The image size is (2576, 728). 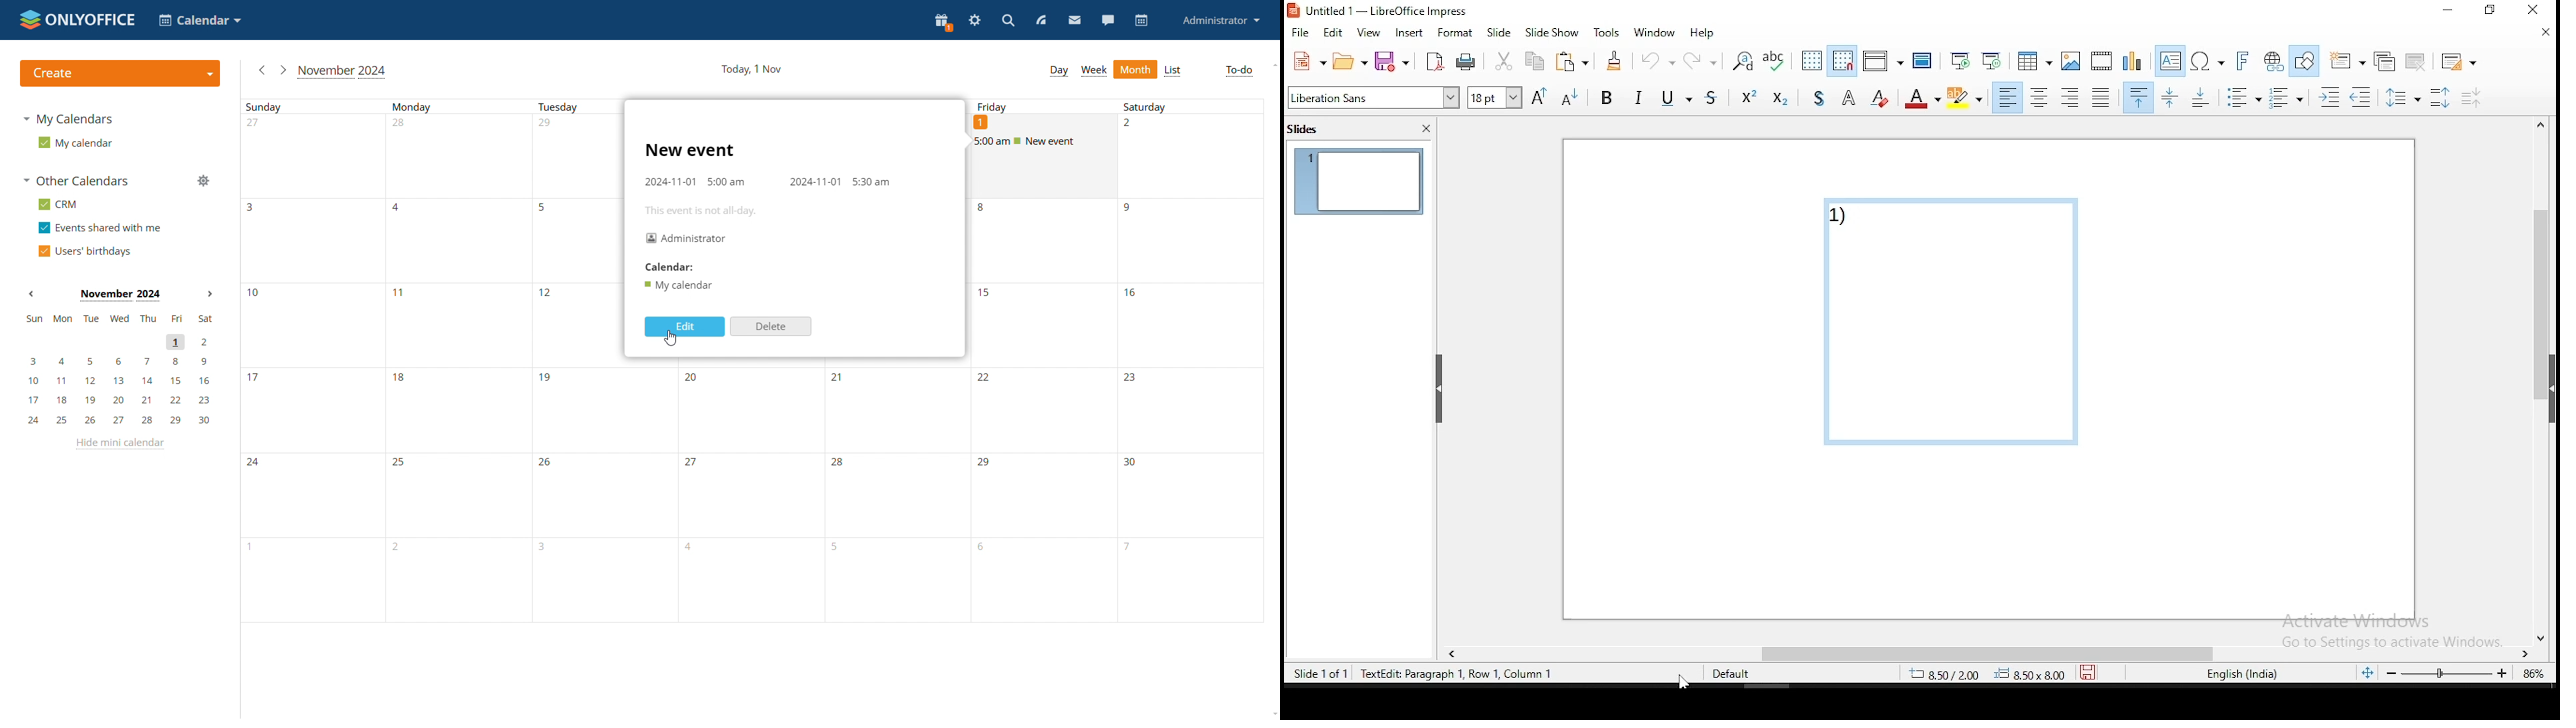 I want to click on strikethrough, so click(x=1701, y=99).